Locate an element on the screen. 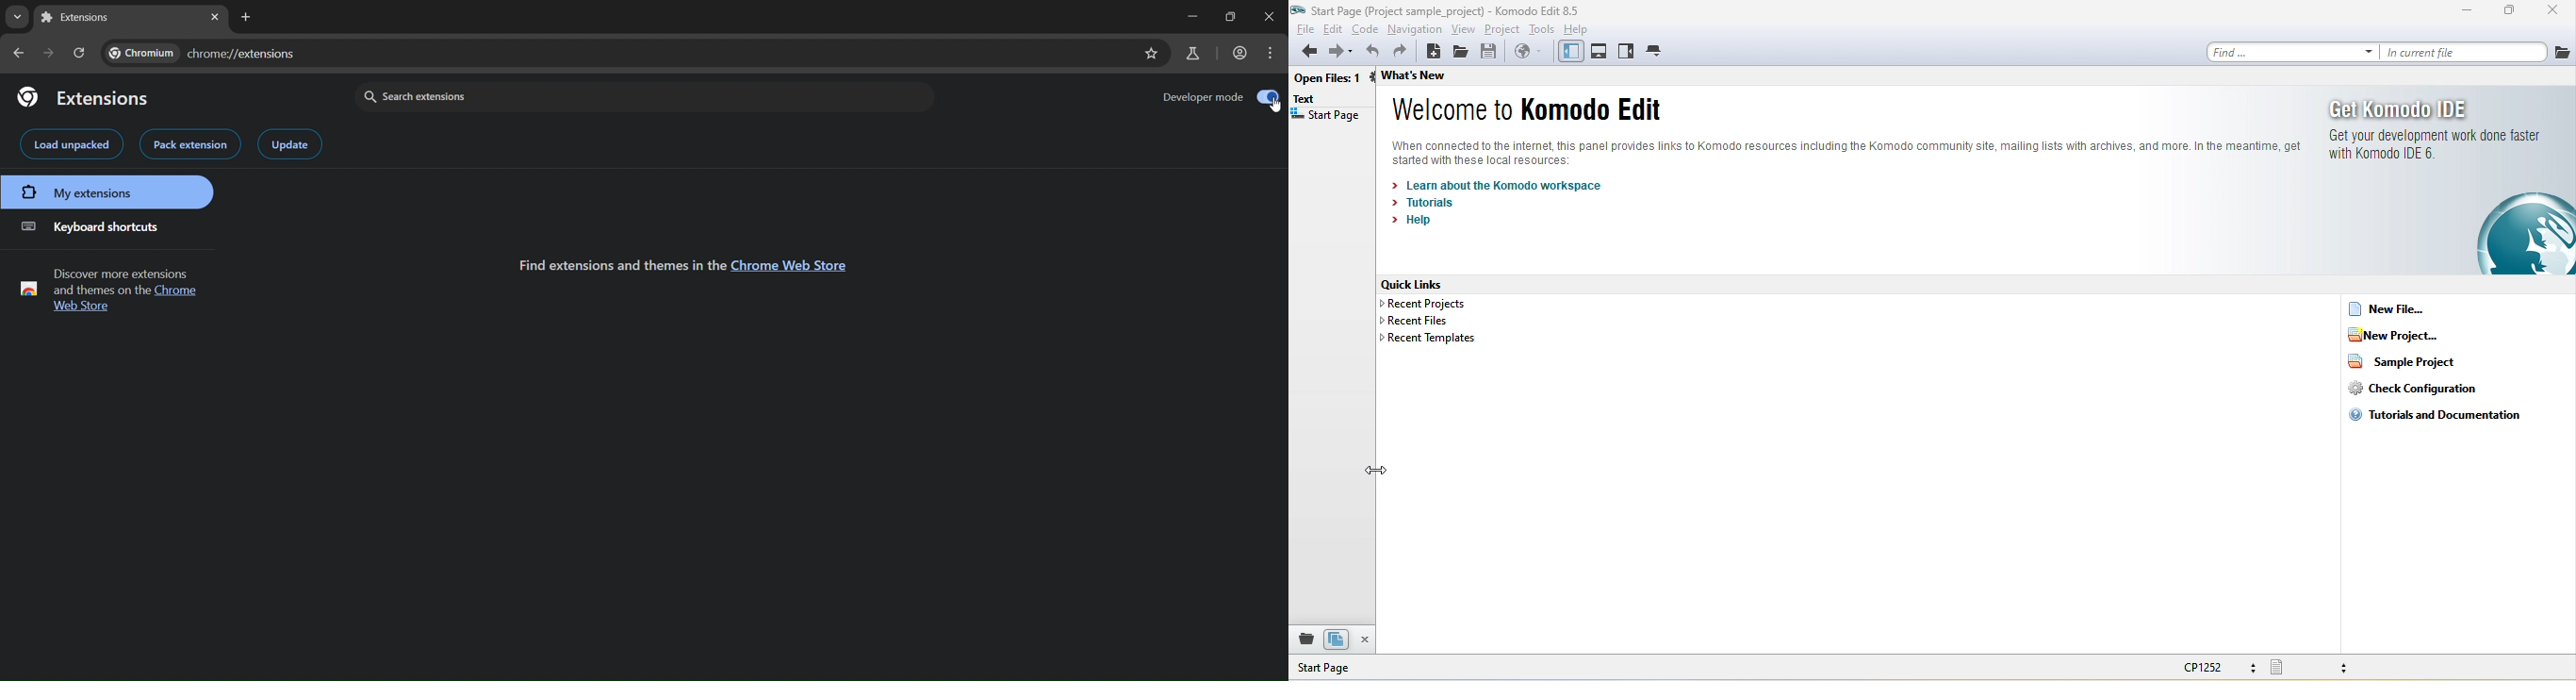 The width and height of the screenshot is (2576, 700).  Chrome Web Store is located at coordinates (797, 267).